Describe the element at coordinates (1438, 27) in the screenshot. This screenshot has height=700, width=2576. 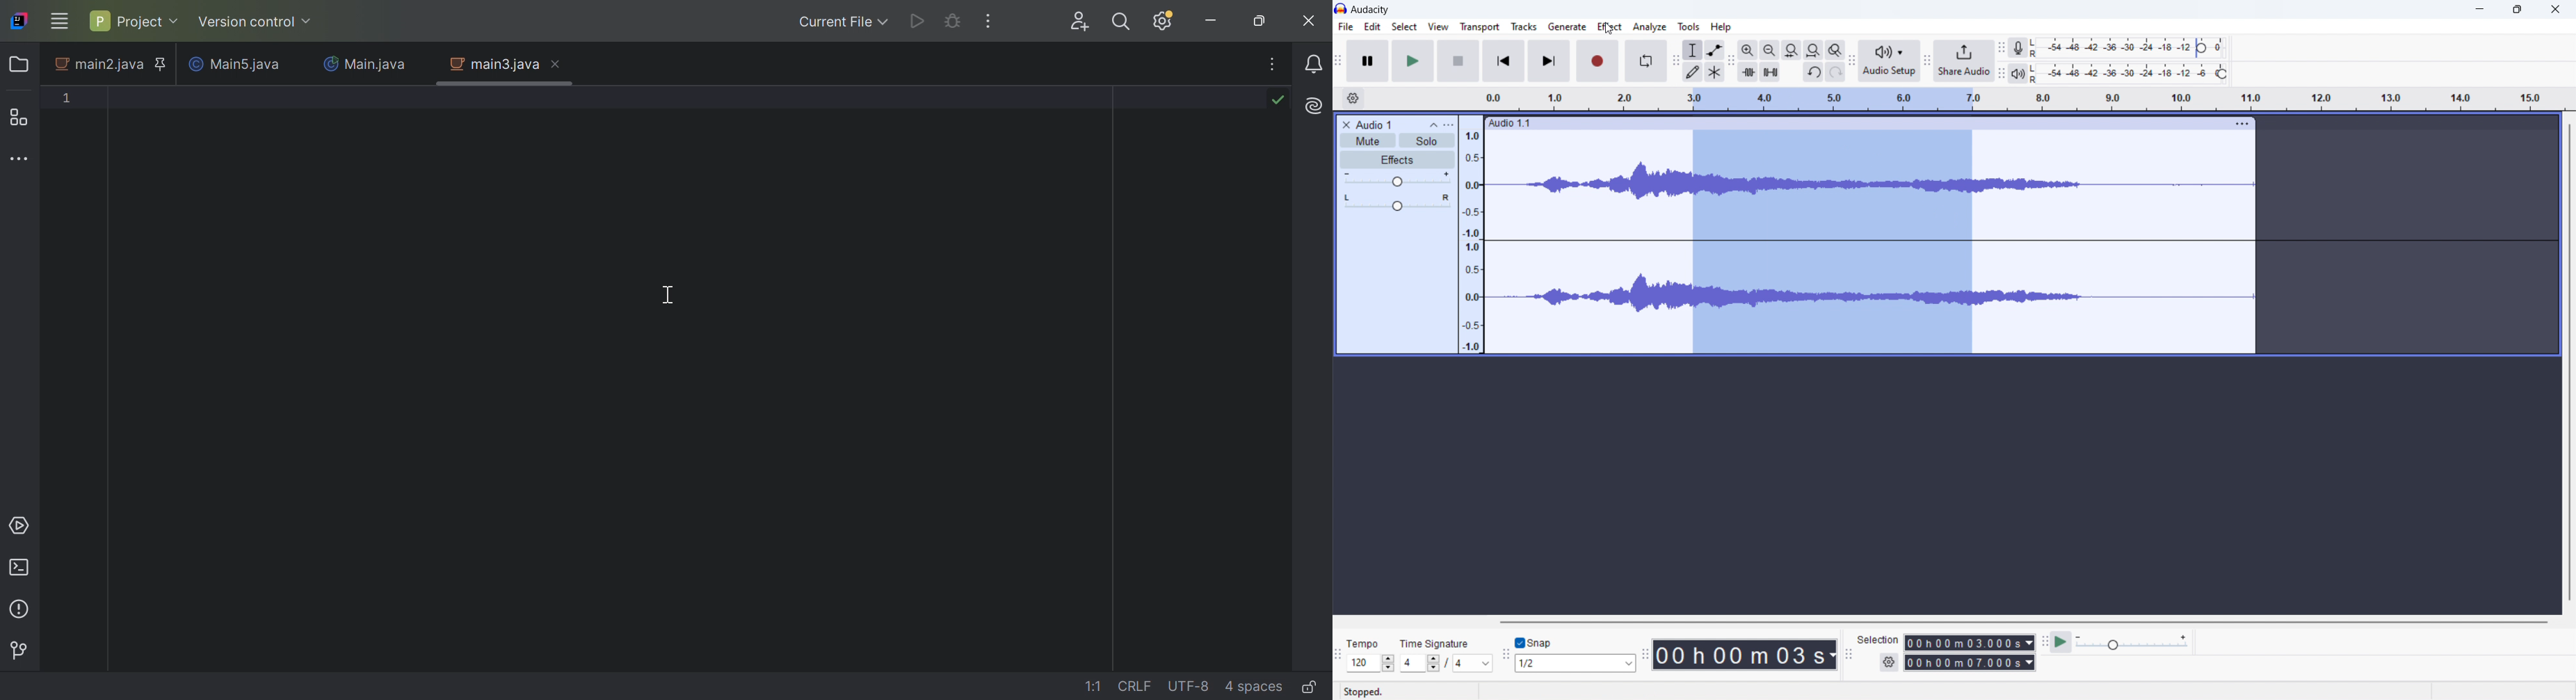
I see `view` at that location.